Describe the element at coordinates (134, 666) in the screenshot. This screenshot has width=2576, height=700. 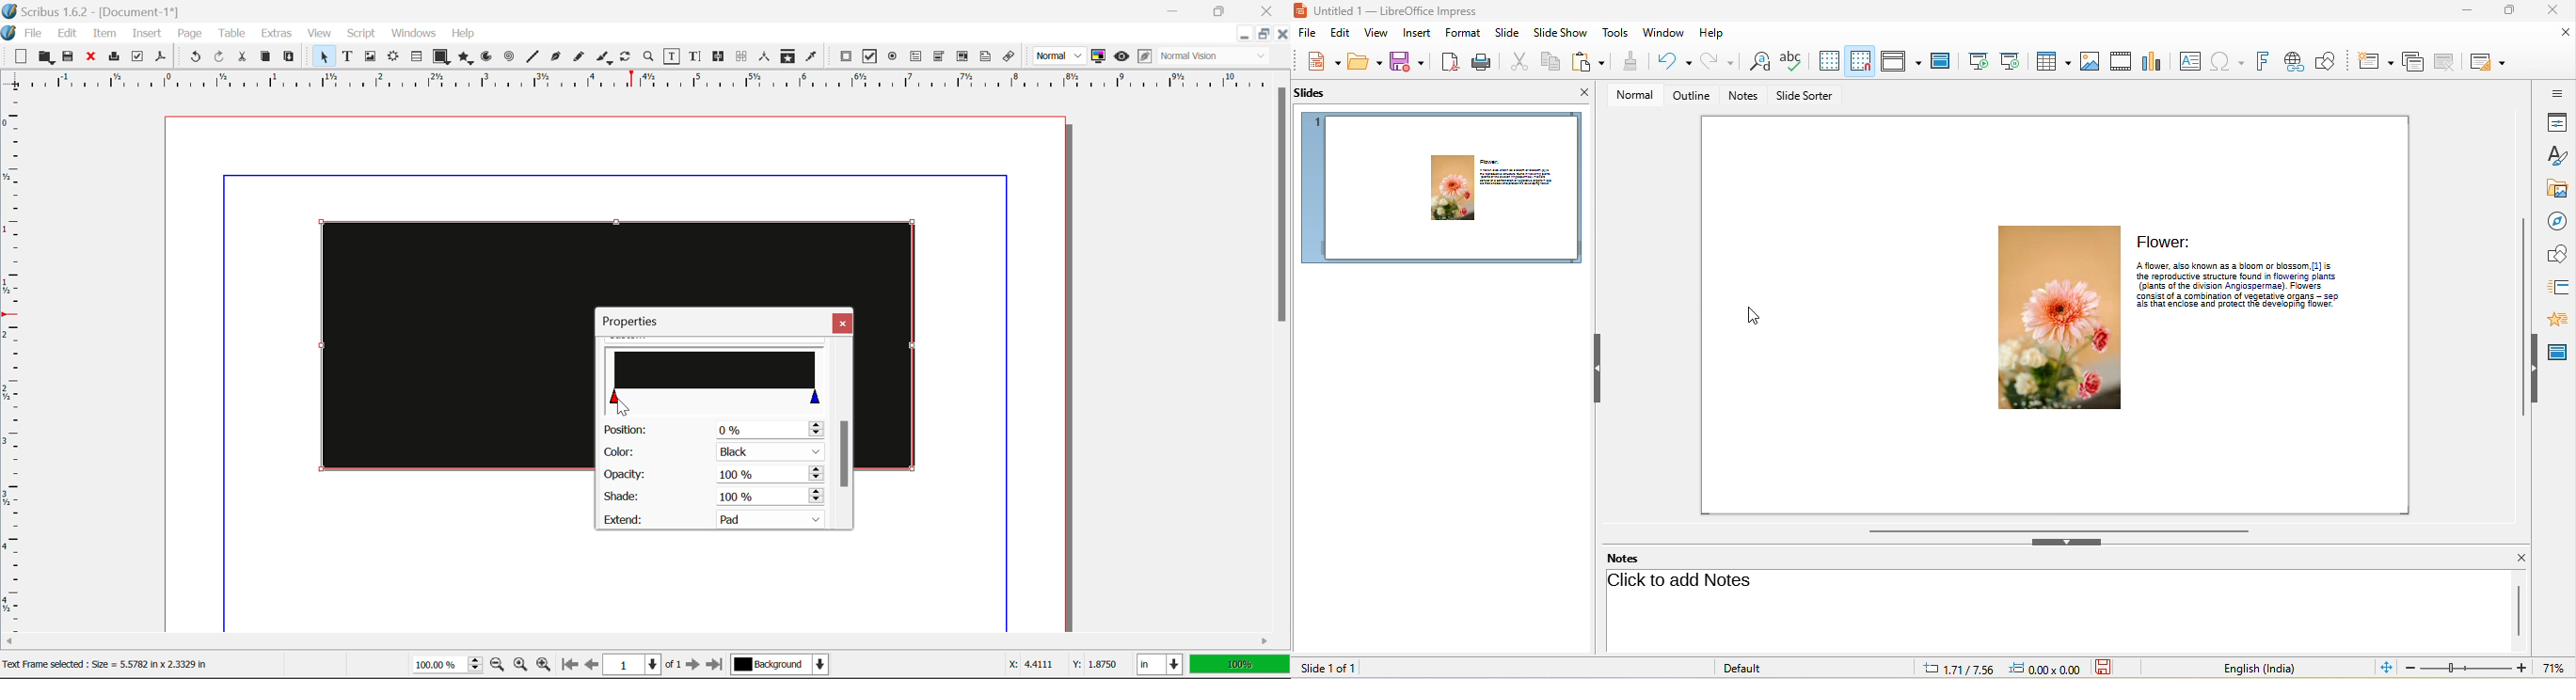
I see `Text frame selected : Size = 5.5782 in x 2.3329 in` at that location.